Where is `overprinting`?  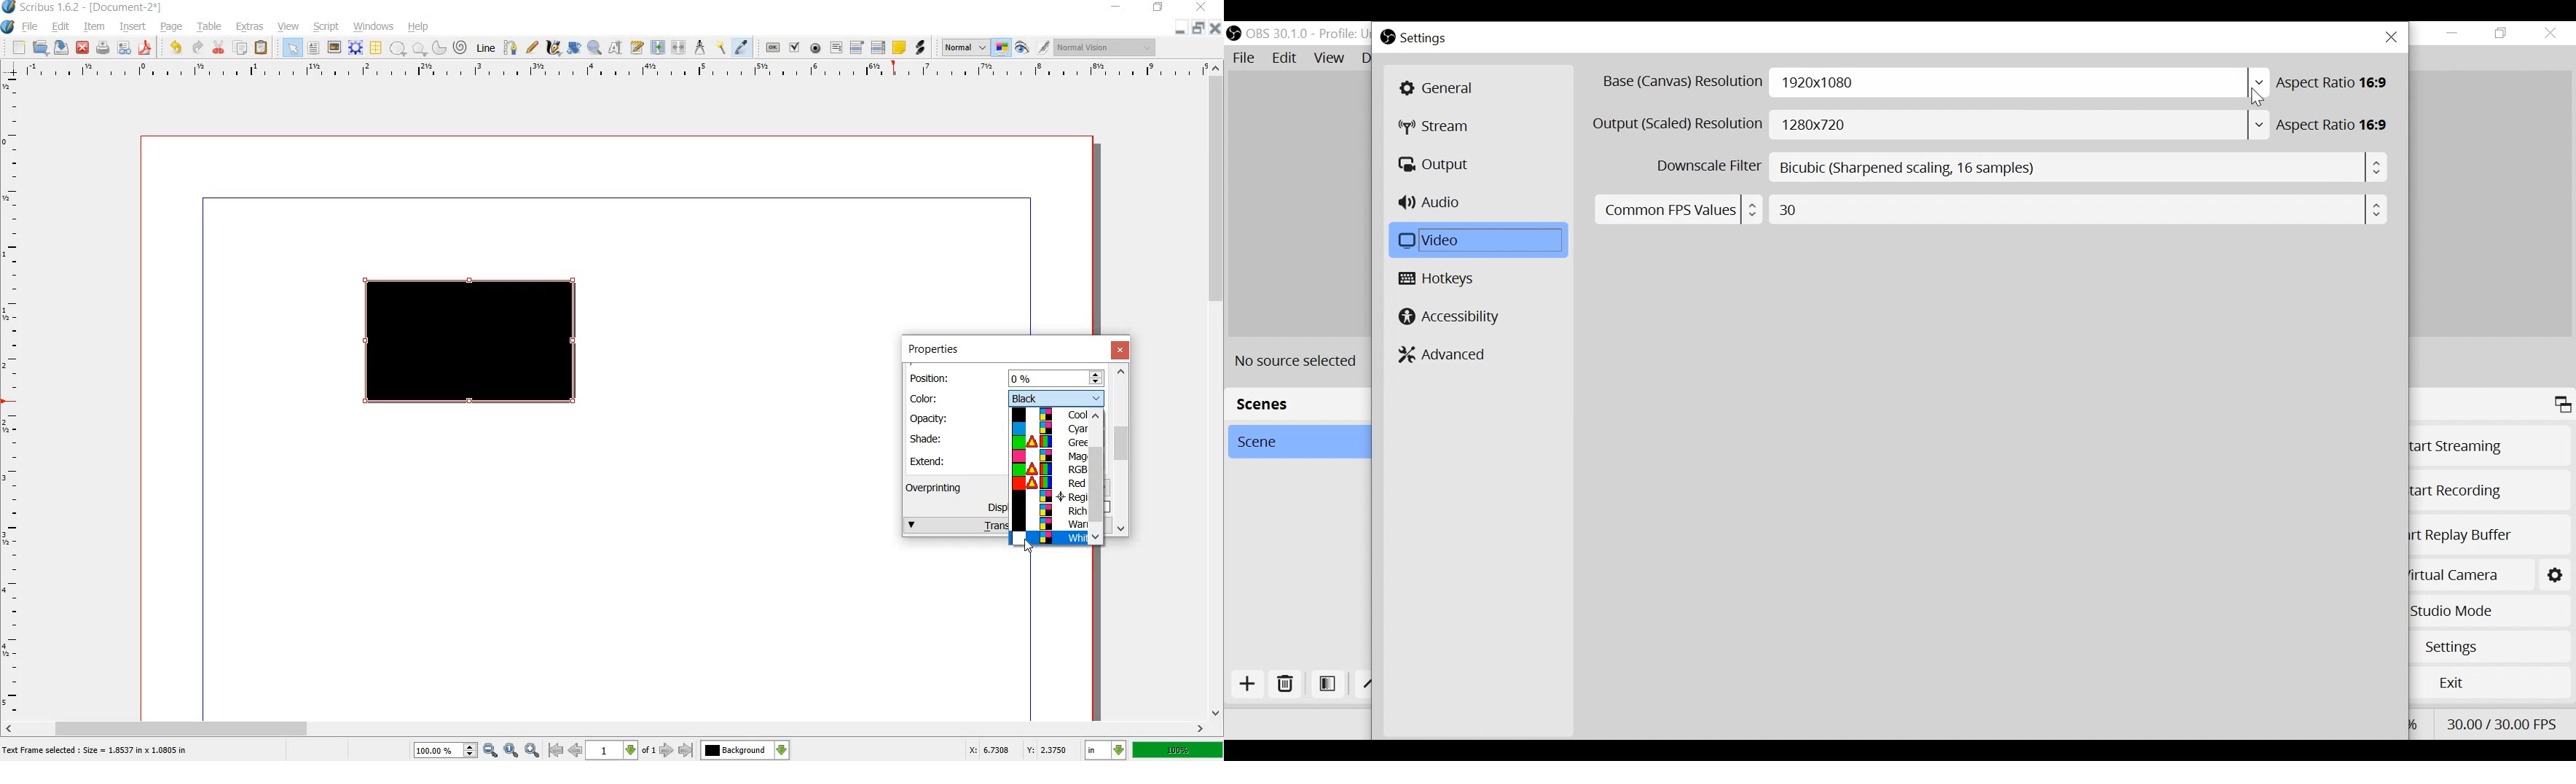 overprinting is located at coordinates (941, 487).